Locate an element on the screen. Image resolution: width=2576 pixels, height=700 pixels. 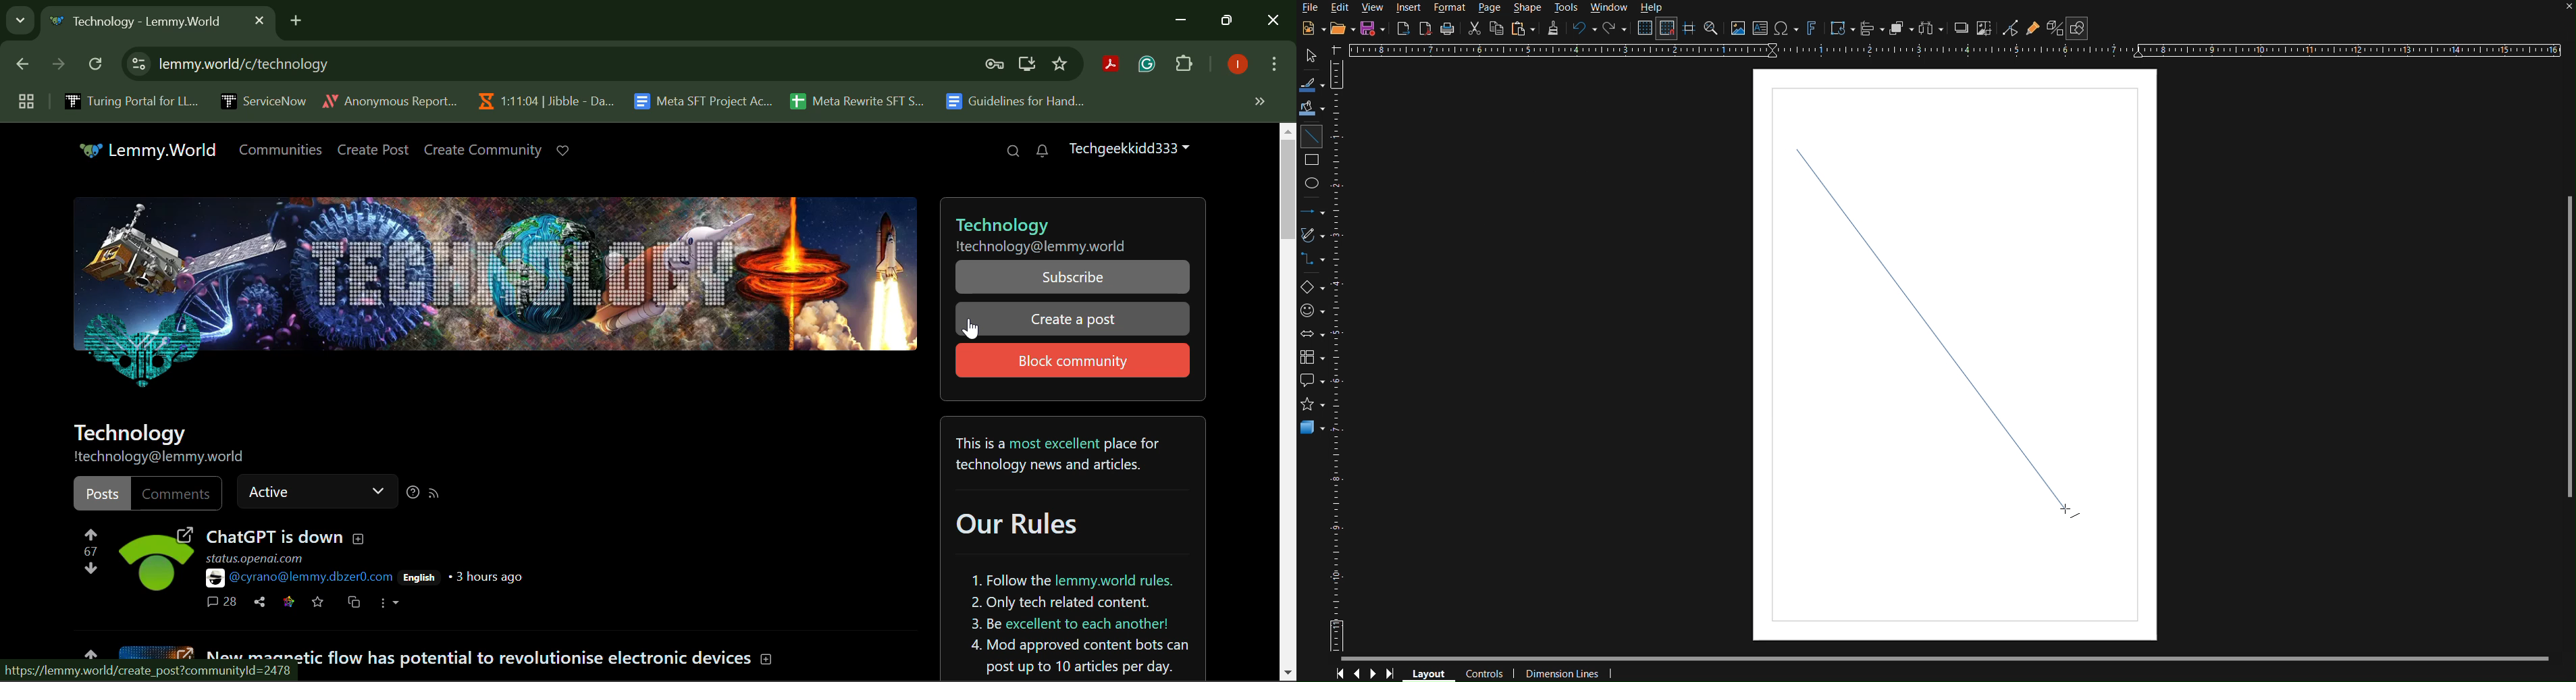
Save Link is located at coordinates (287, 601).